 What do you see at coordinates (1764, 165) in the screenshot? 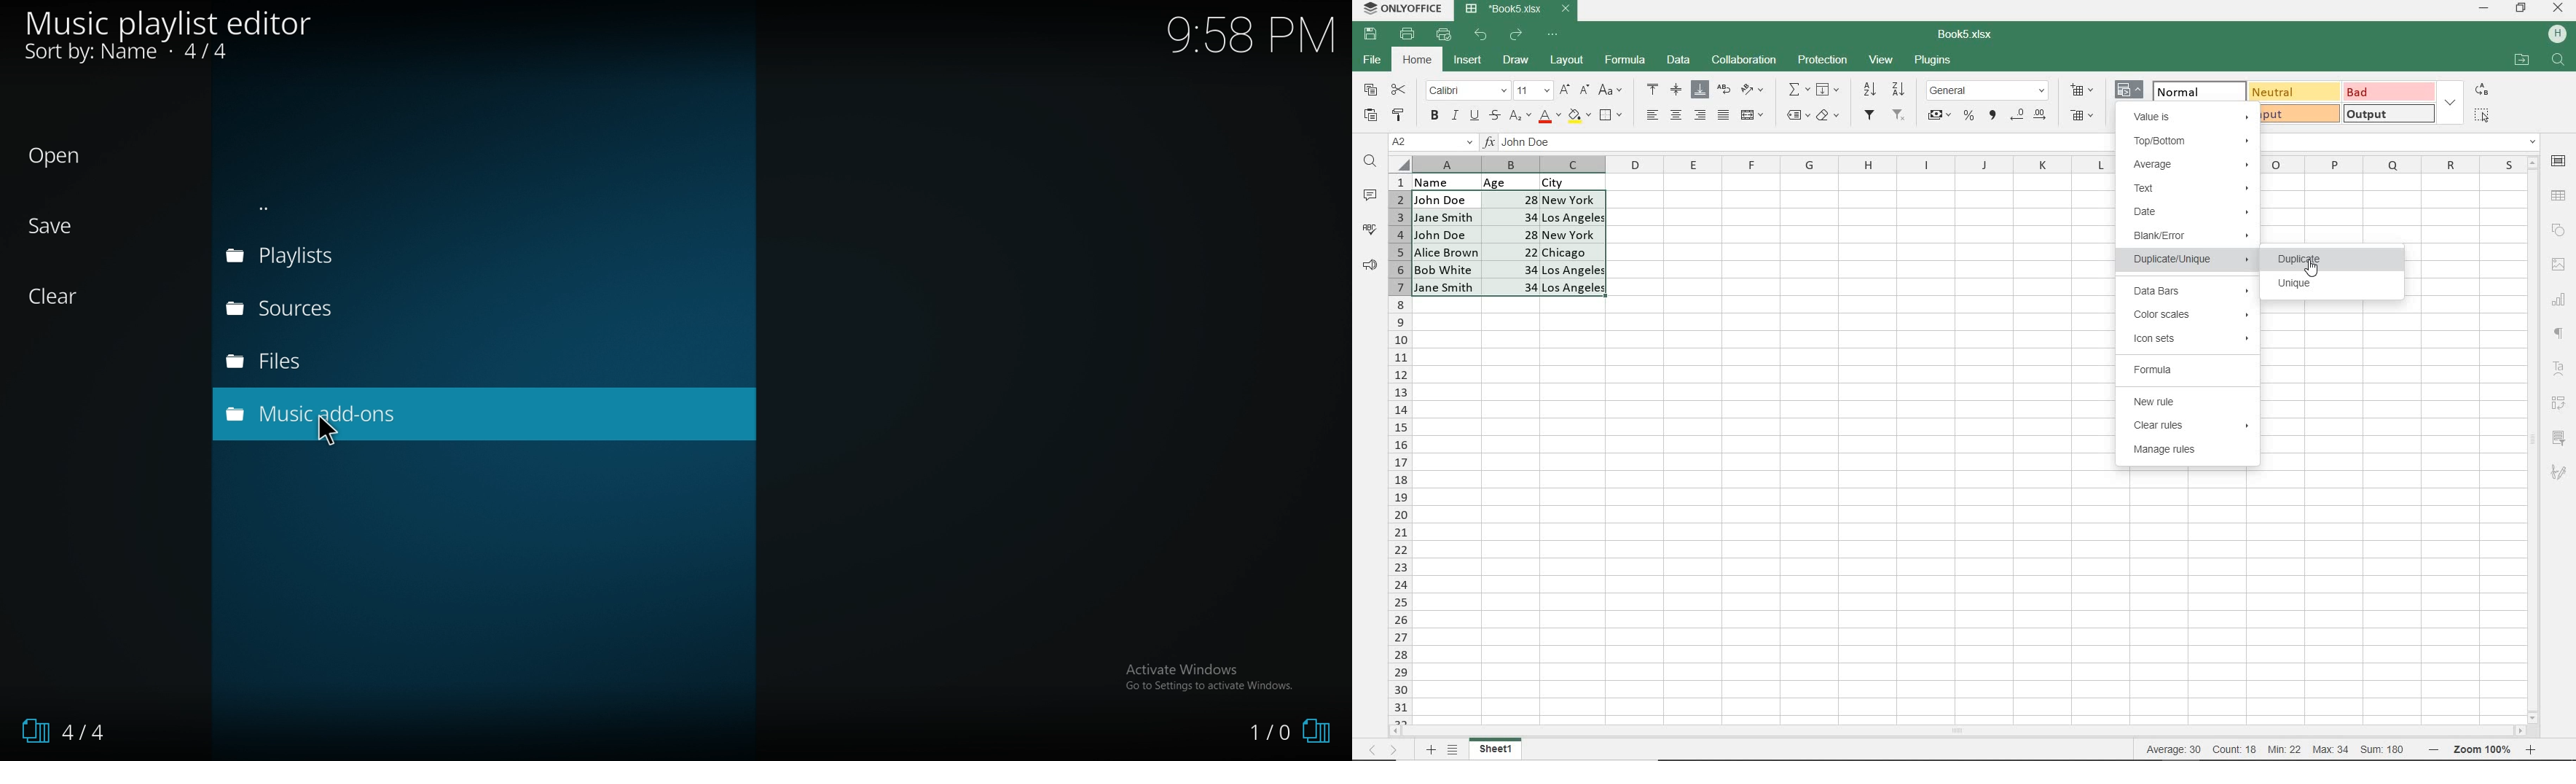
I see `COLUMNS` at bounding box center [1764, 165].